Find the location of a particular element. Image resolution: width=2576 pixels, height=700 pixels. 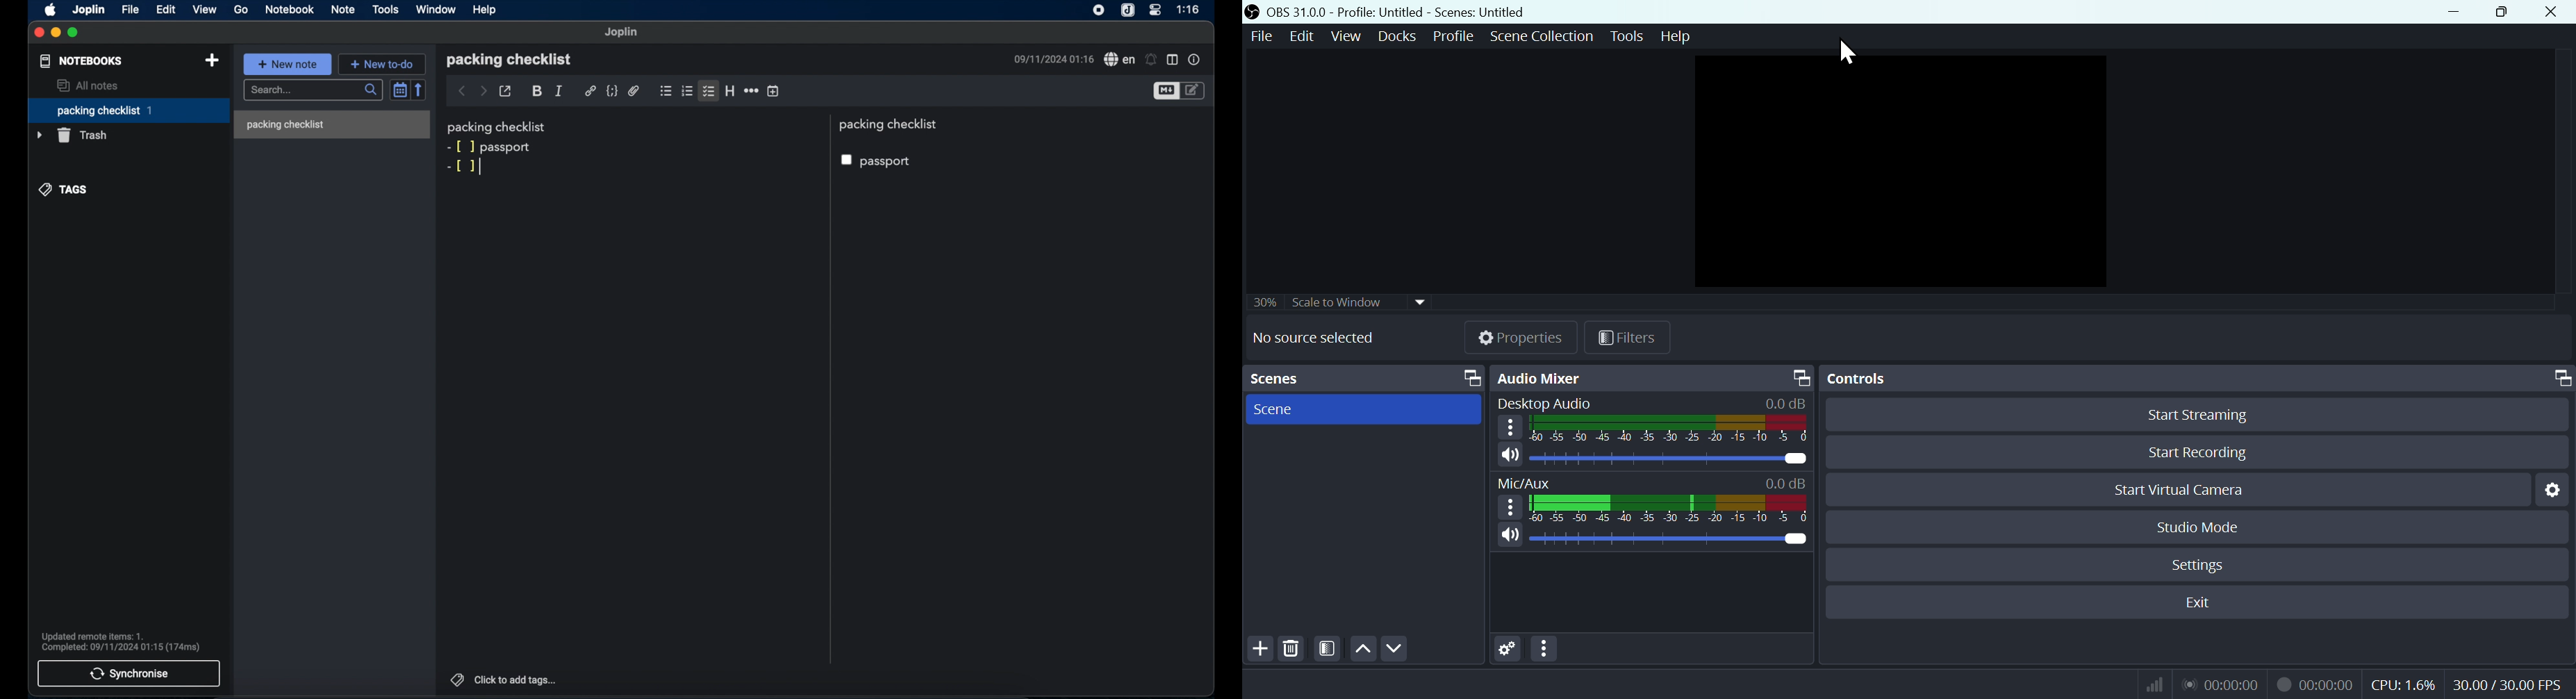

Exit is located at coordinates (2195, 602).